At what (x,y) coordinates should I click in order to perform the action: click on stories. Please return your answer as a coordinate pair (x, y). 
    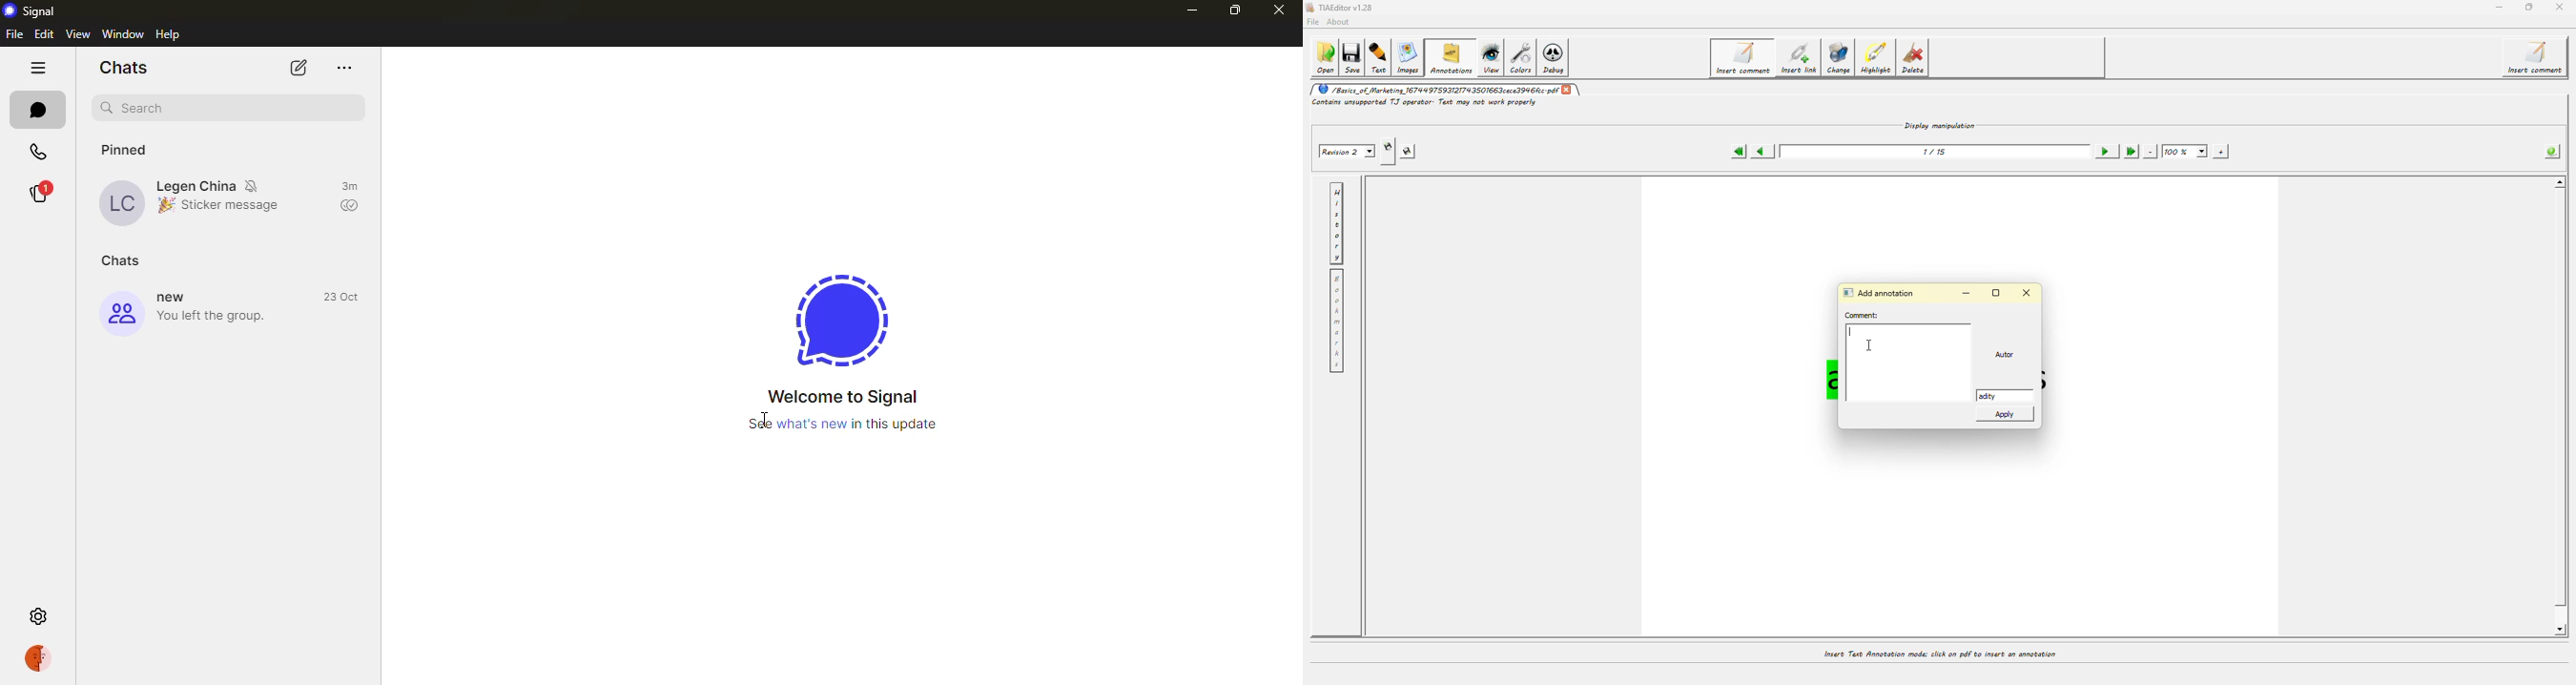
    Looking at the image, I should click on (41, 187).